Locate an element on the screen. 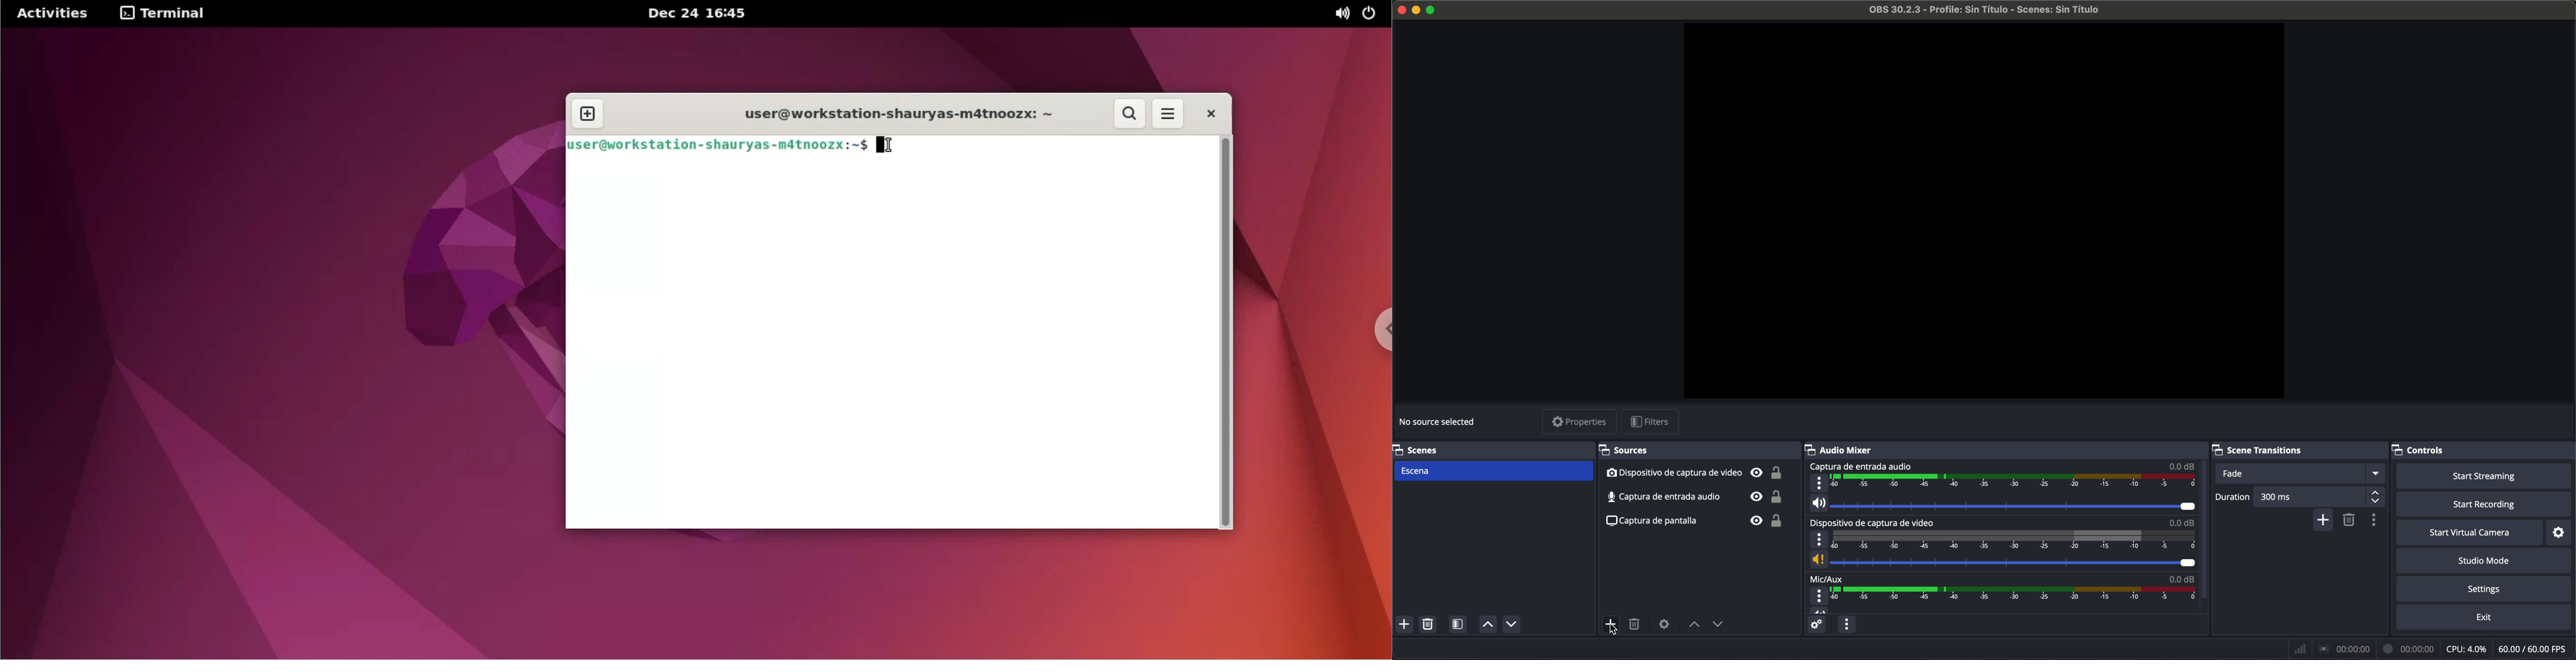  transition properties is located at coordinates (2376, 521).